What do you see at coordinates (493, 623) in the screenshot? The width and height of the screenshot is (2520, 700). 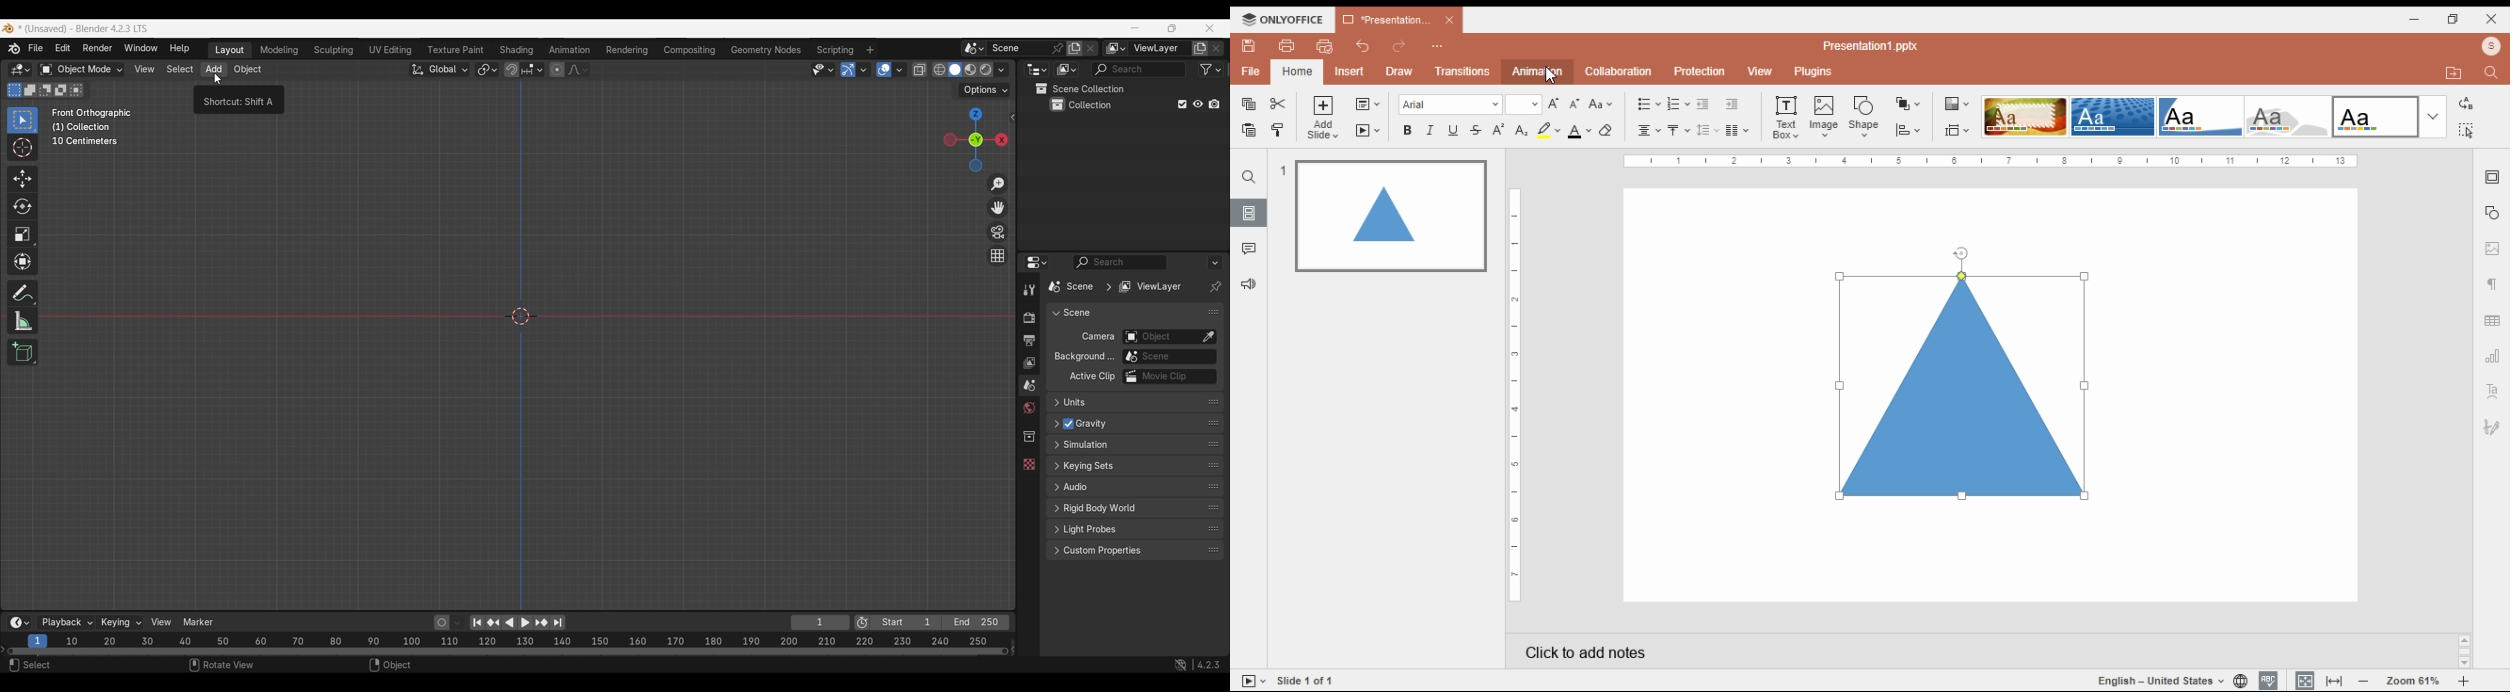 I see `Jump to key frame` at bounding box center [493, 623].